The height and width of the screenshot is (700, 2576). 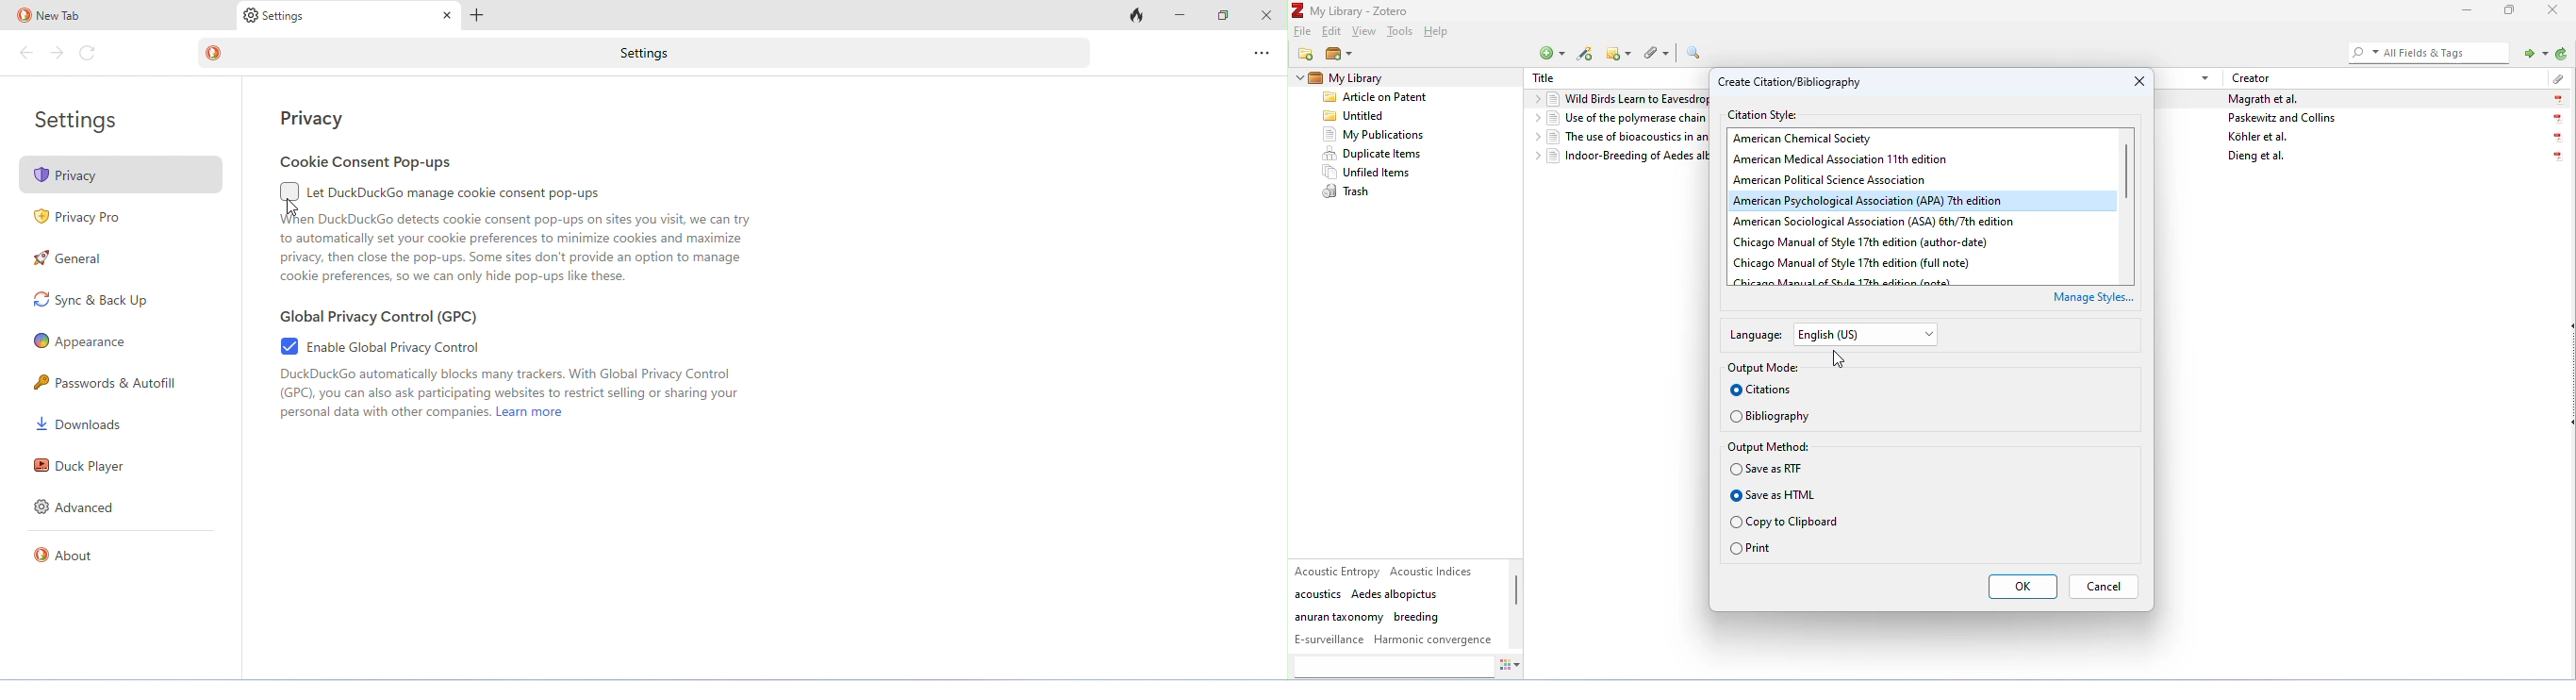 I want to click on manage style, so click(x=2095, y=299).